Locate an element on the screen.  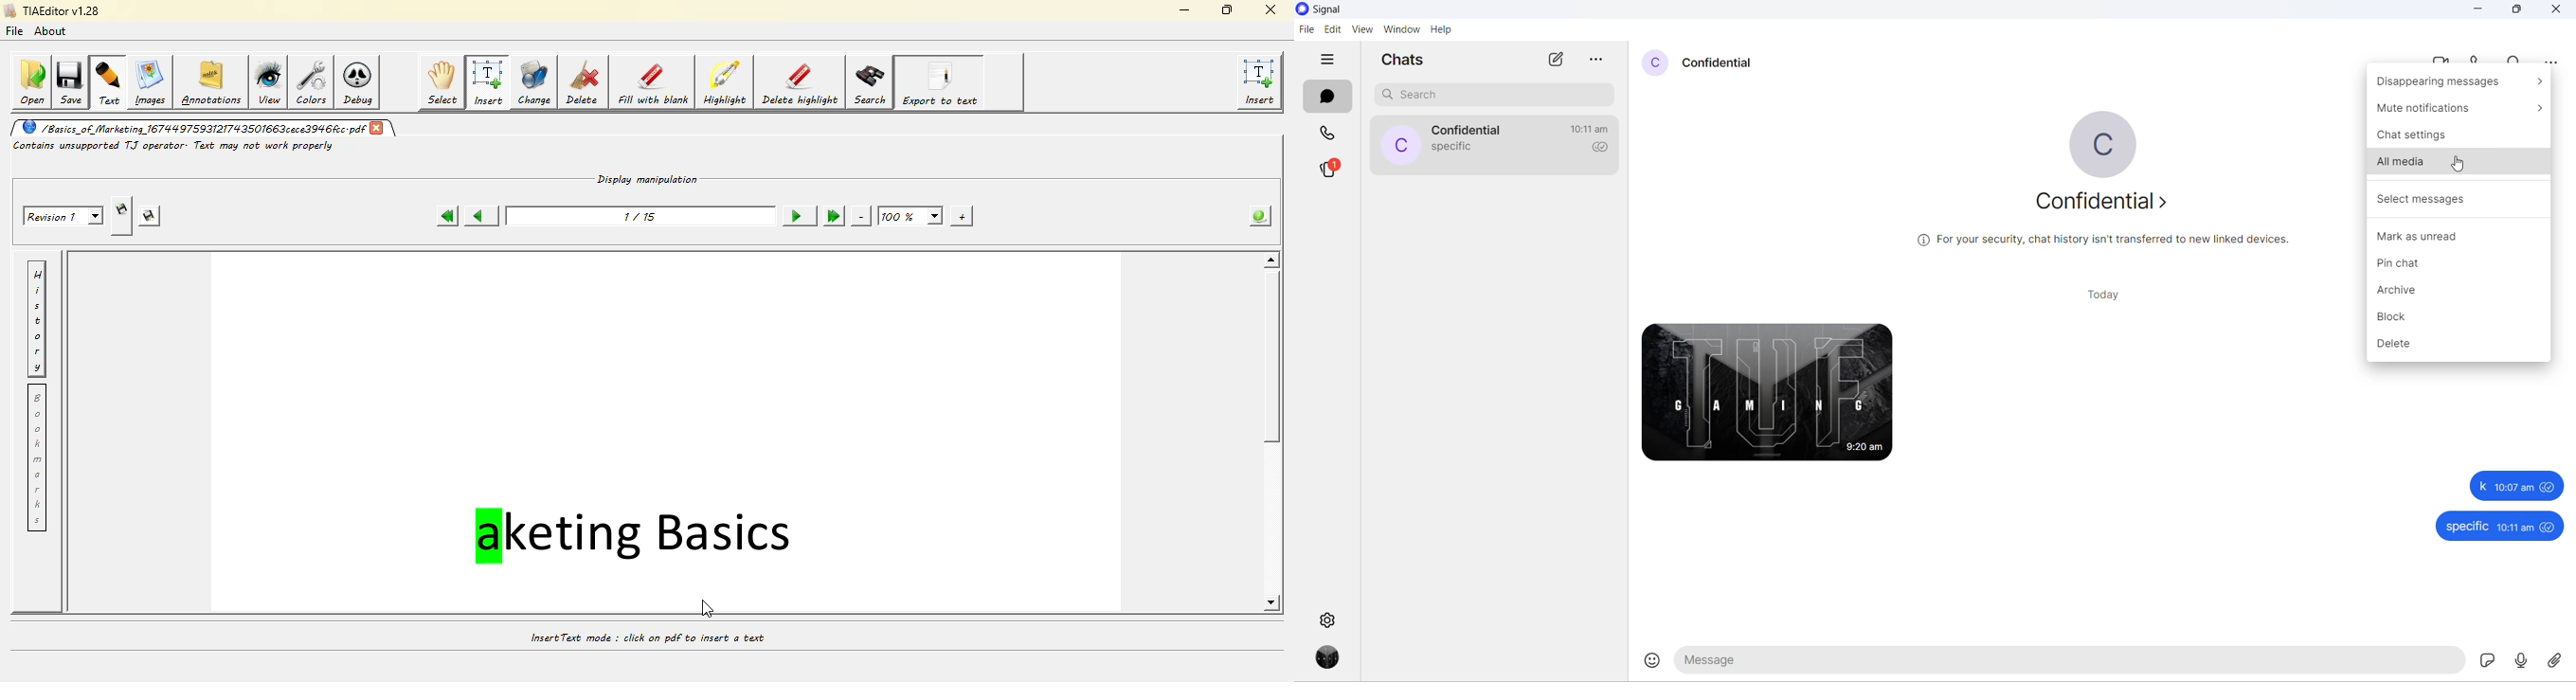
view is located at coordinates (1360, 31).